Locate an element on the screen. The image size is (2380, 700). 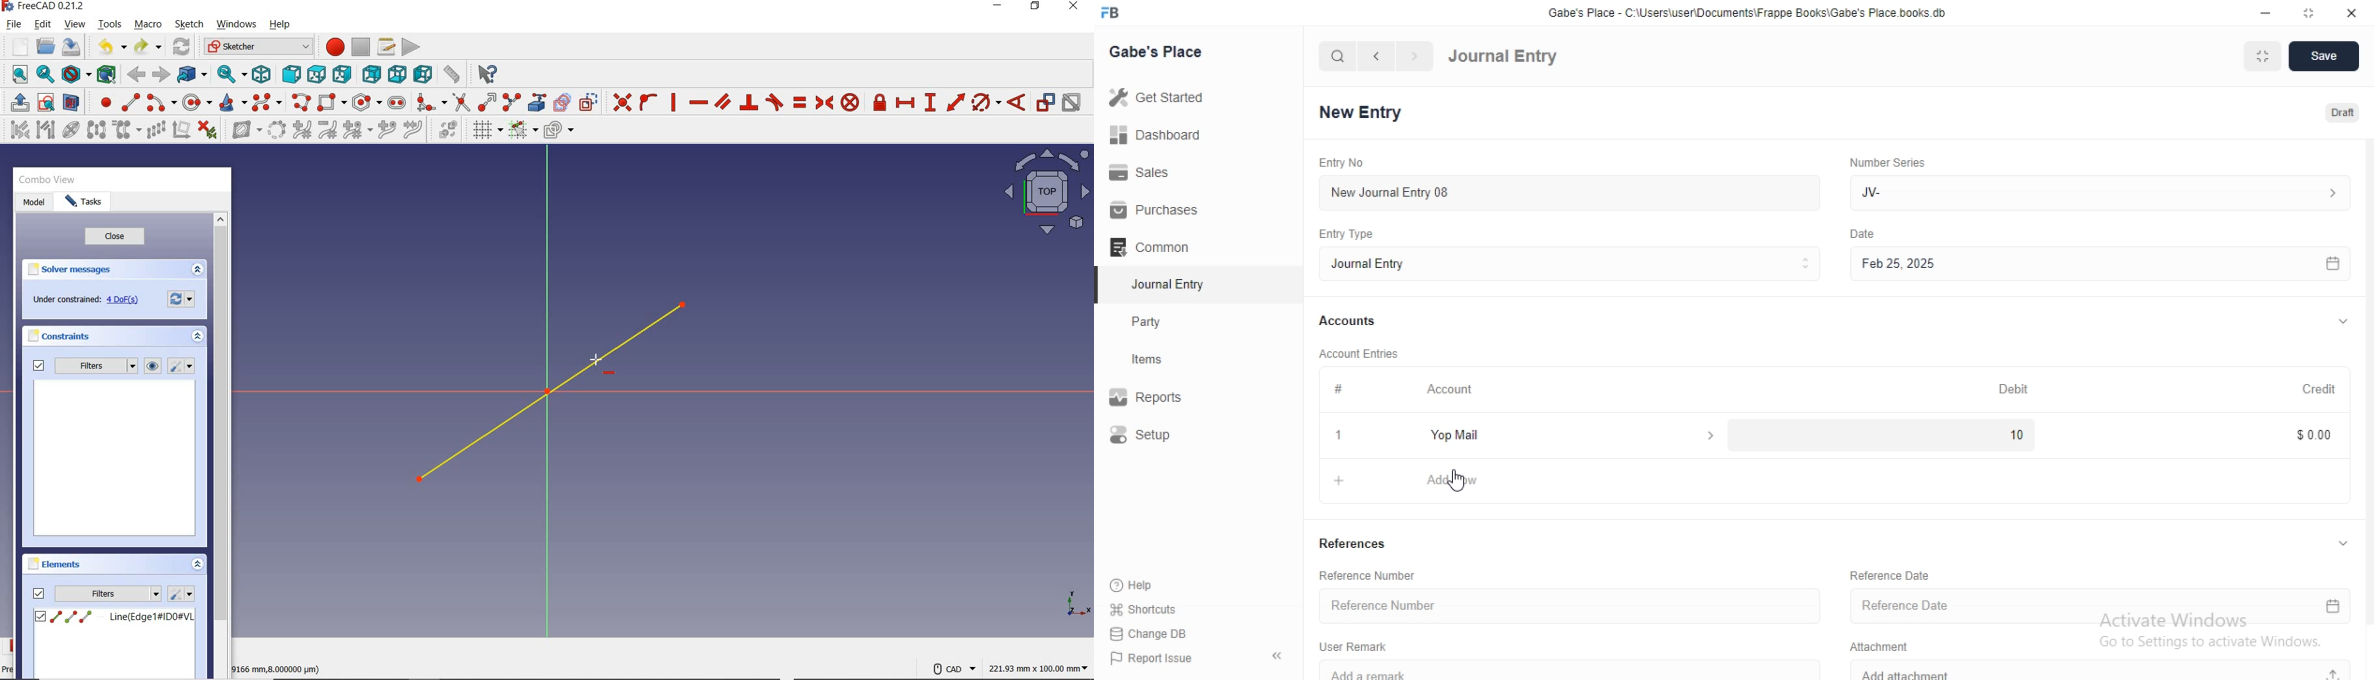
Journal Entry is located at coordinates (1165, 284).